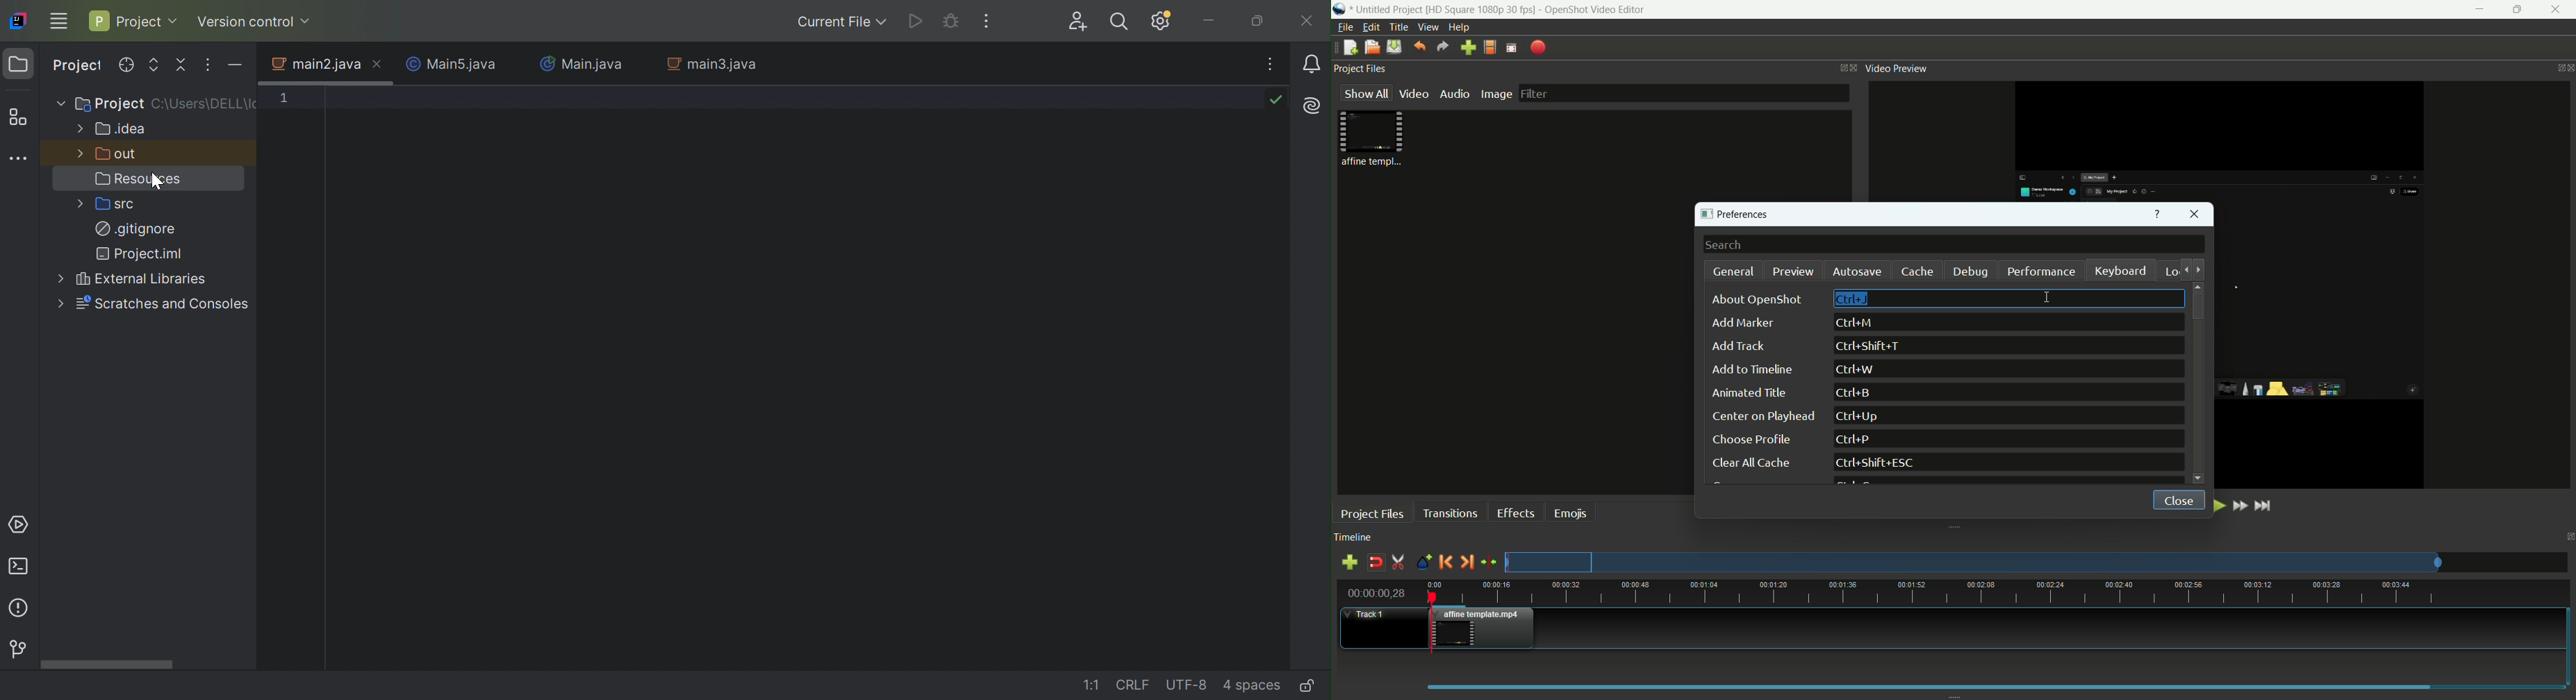 The height and width of the screenshot is (700, 2576). What do you see at coordinates (1752, 369) in the screenshot?
I see `add to timeline` at bounding box center [1752, 369].